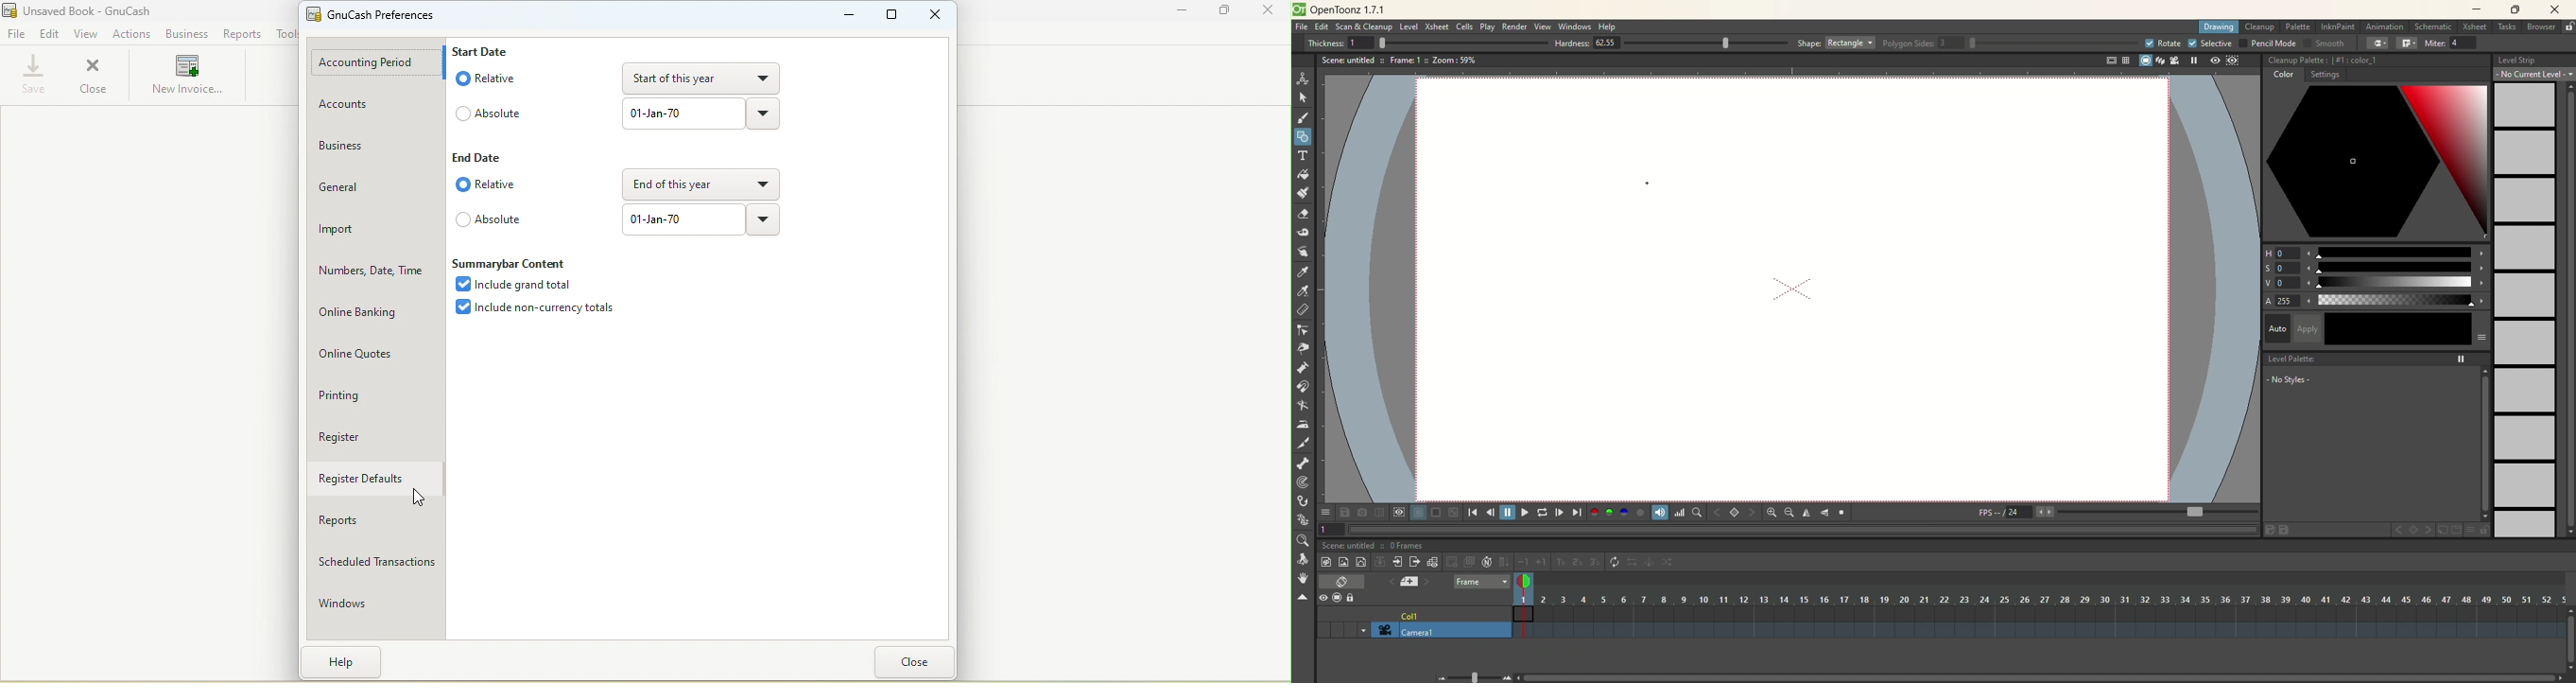 The image size is (2576, 700). What do you see at coordinates (1409, 27) in the screenshot?
I see `level` at bounding box center [1409, 27].